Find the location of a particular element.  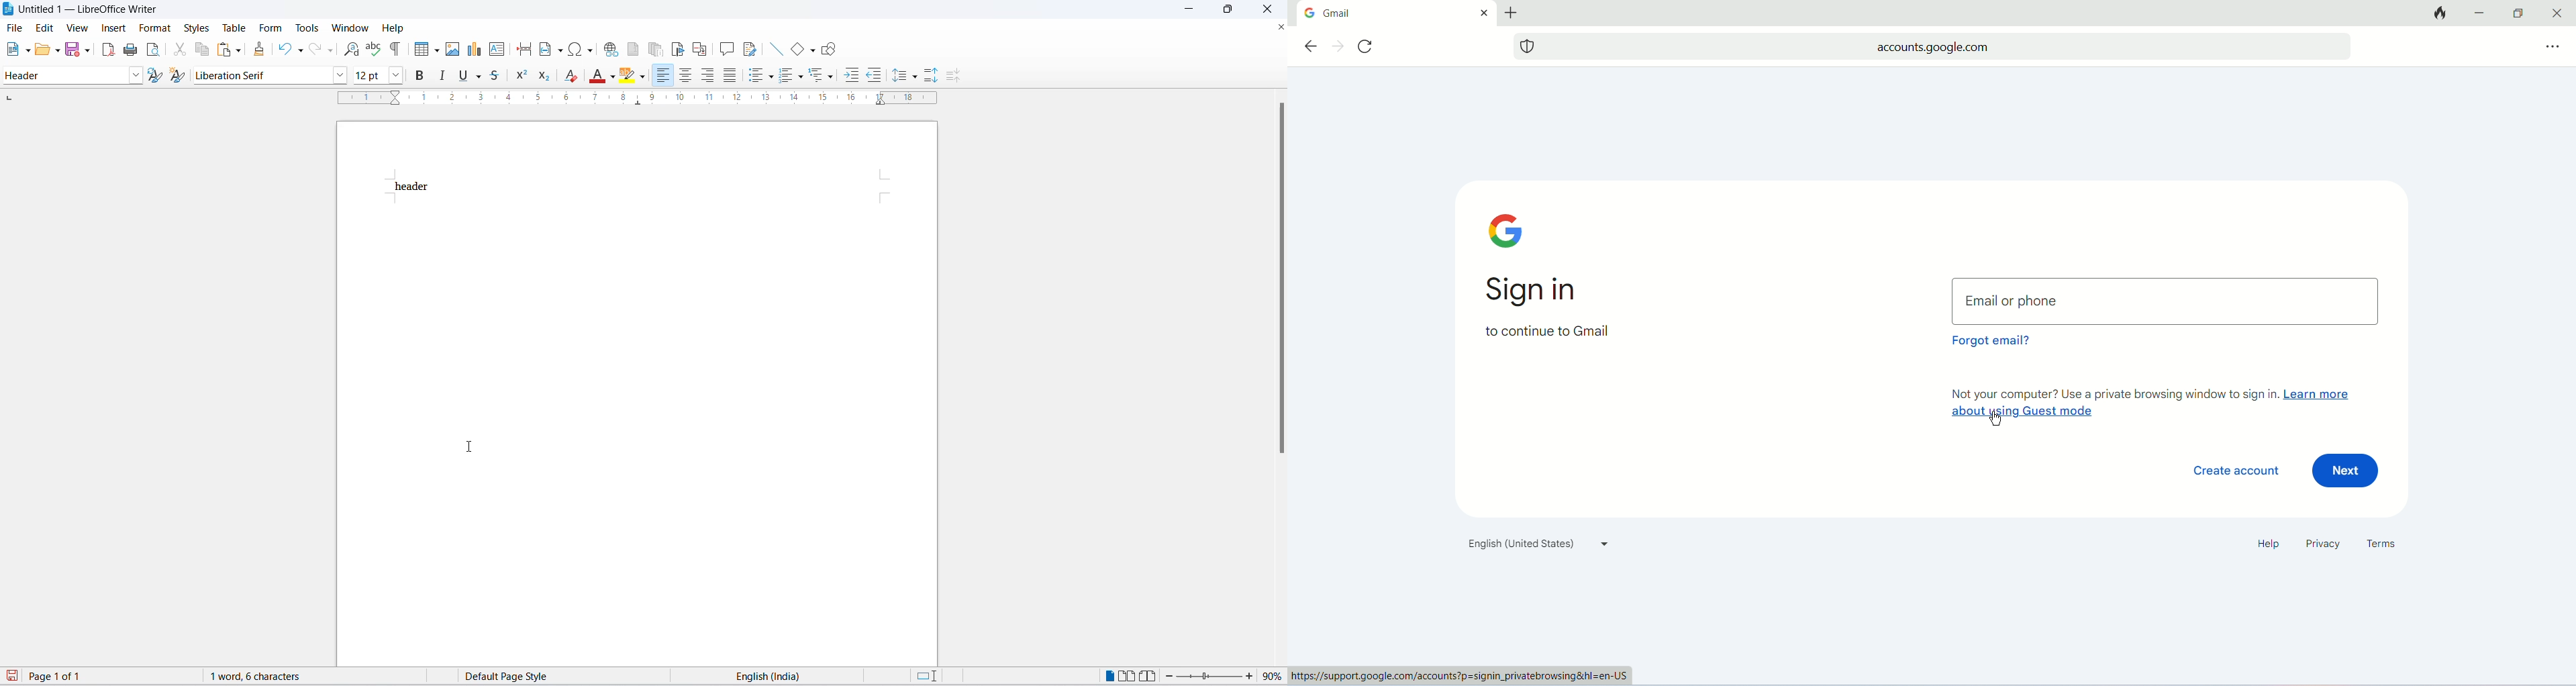

insert cross-reference is located at coordinates (701, 46).